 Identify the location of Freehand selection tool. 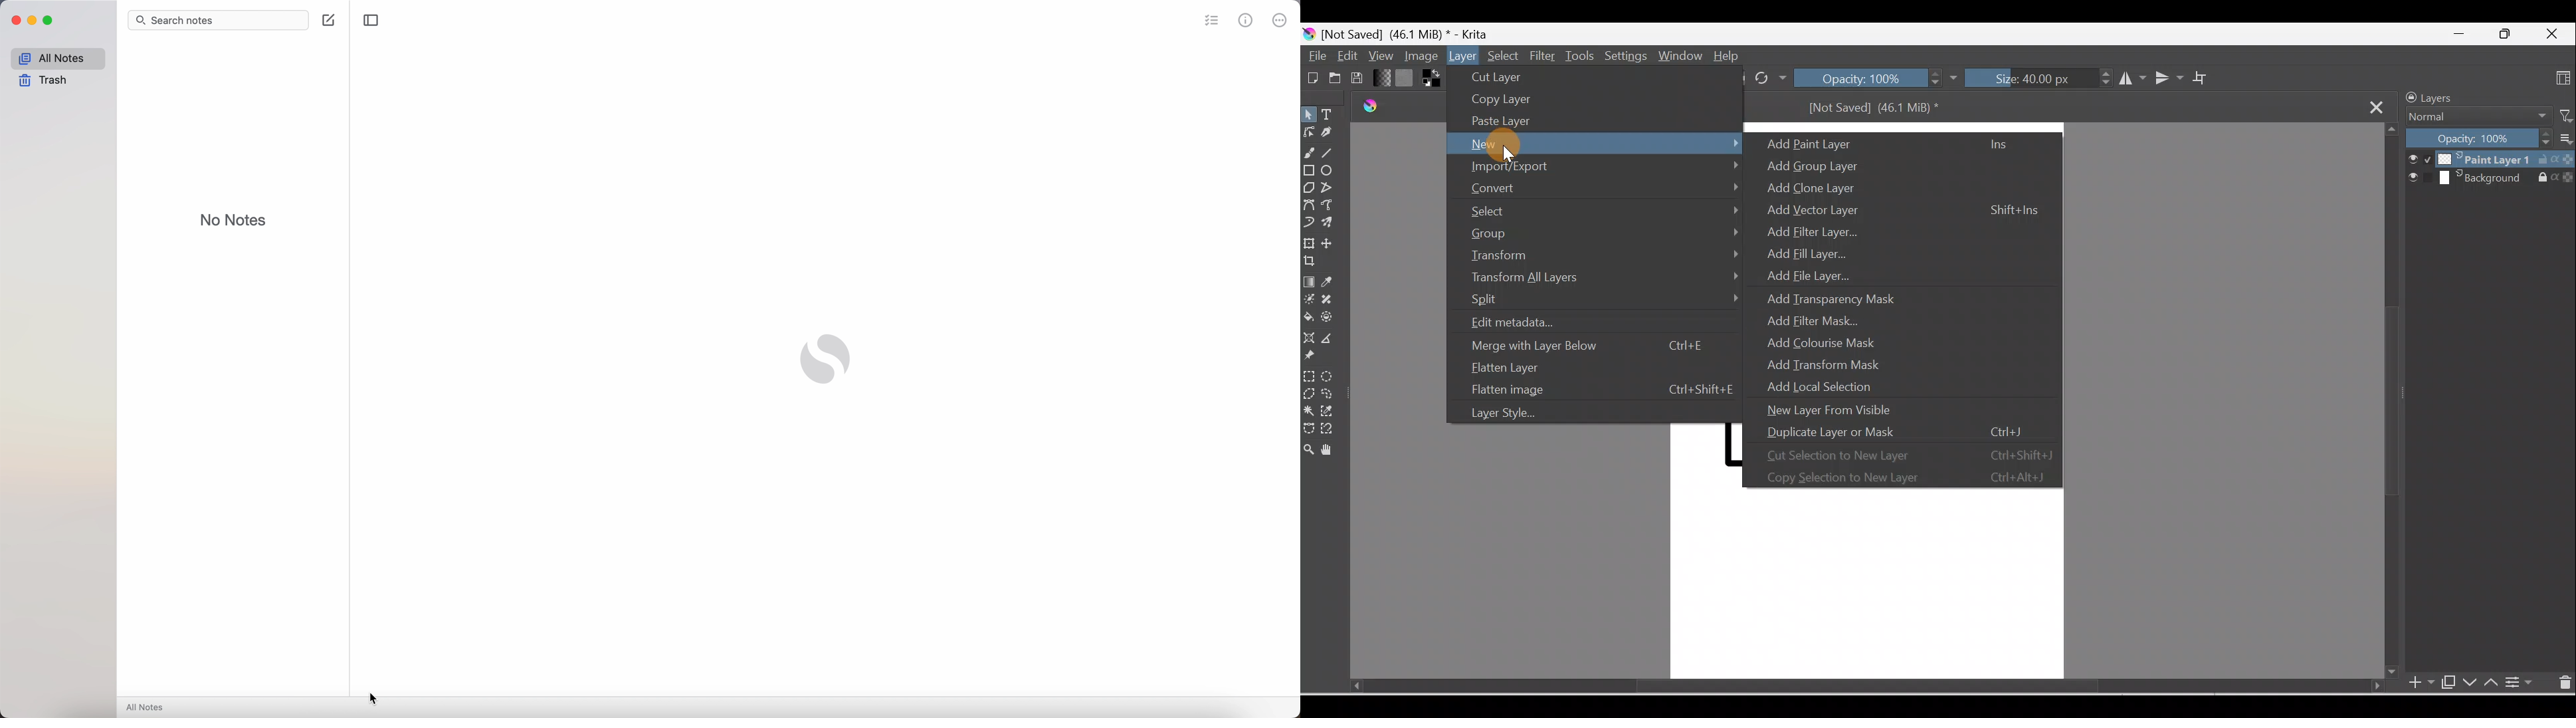
(1334, 394).